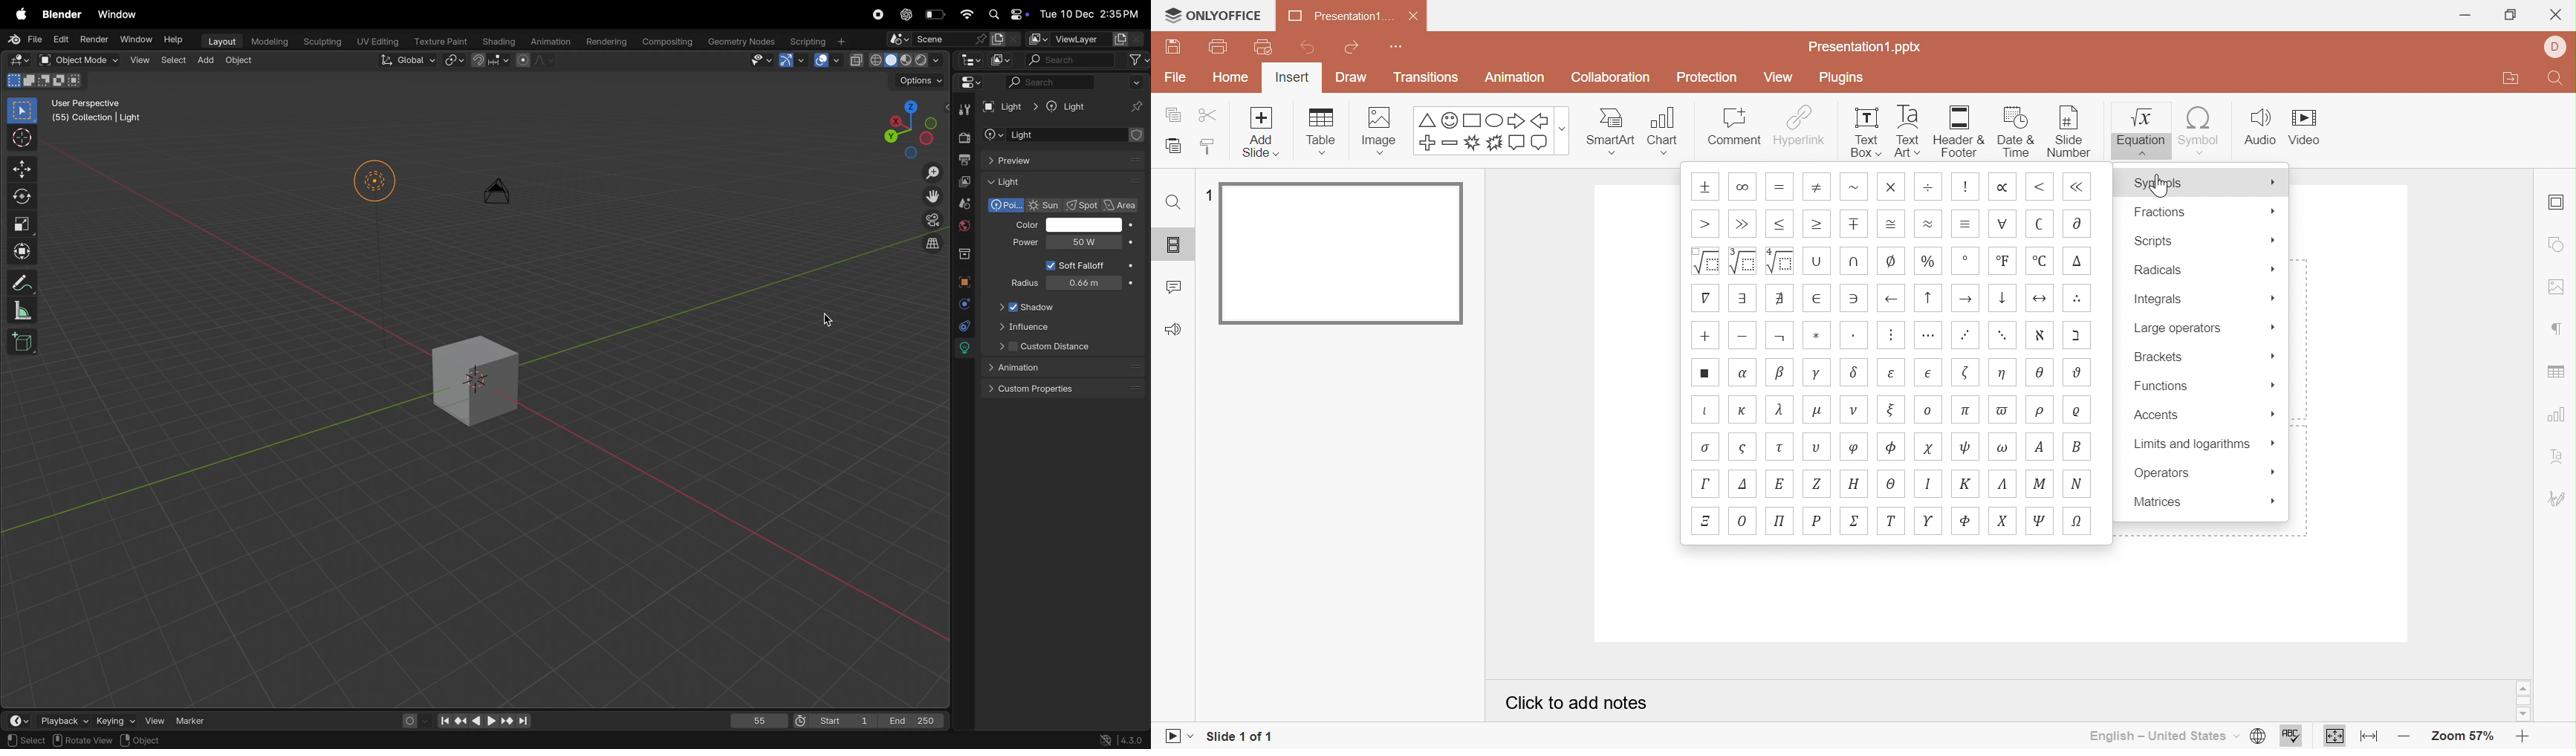 The width and height of the screenshot is (2576, 756). What do you see at coordinates (1258, 147) in the screenshot?
I see `add slide with theme` at bounding box center [1258, 147].